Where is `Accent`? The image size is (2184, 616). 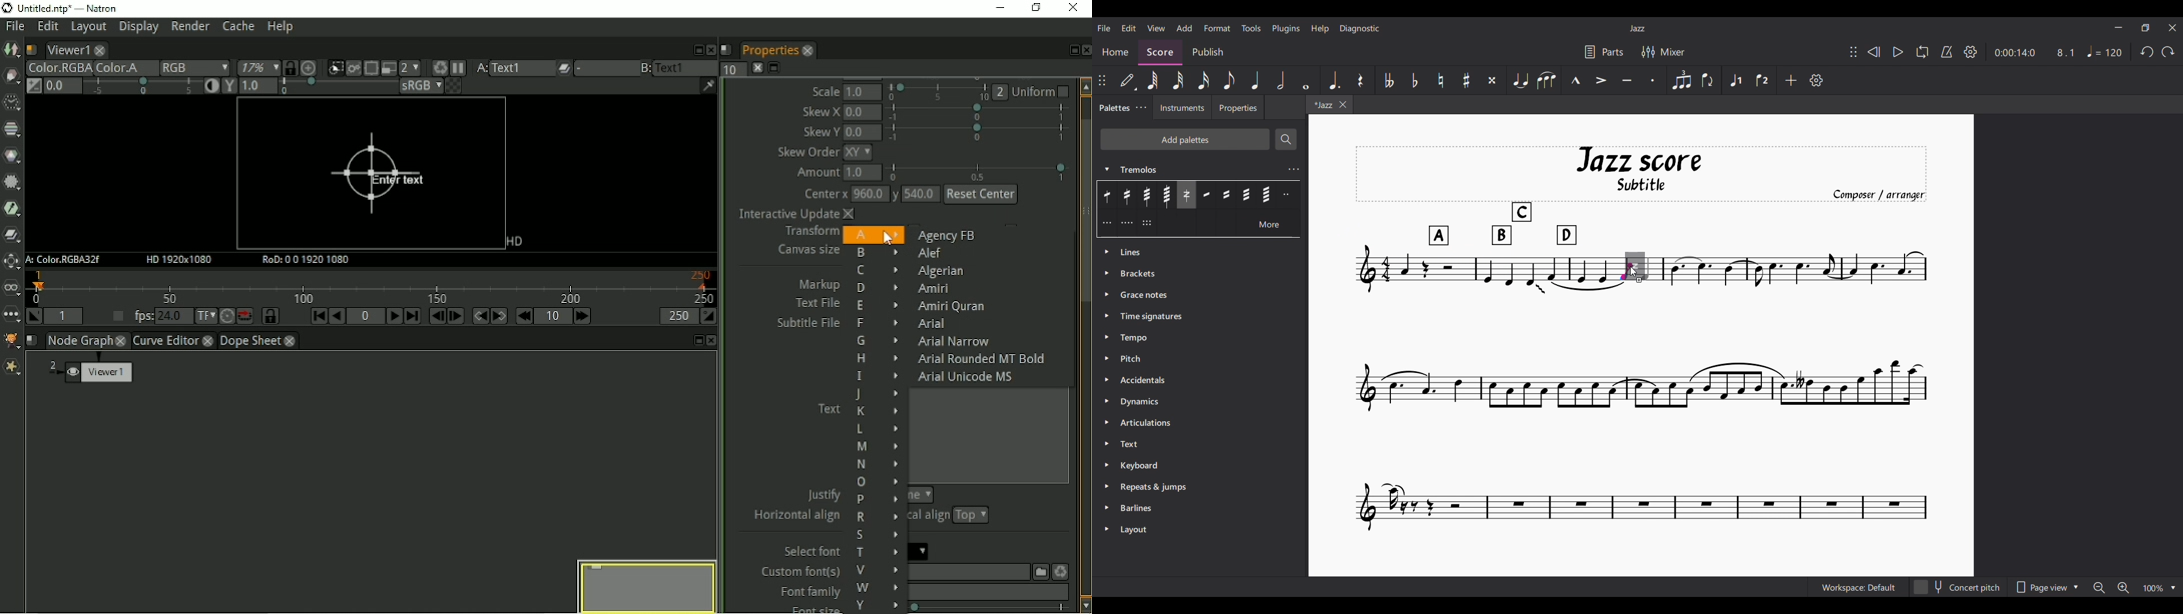 Accent is located at coordinates (1601, 80).